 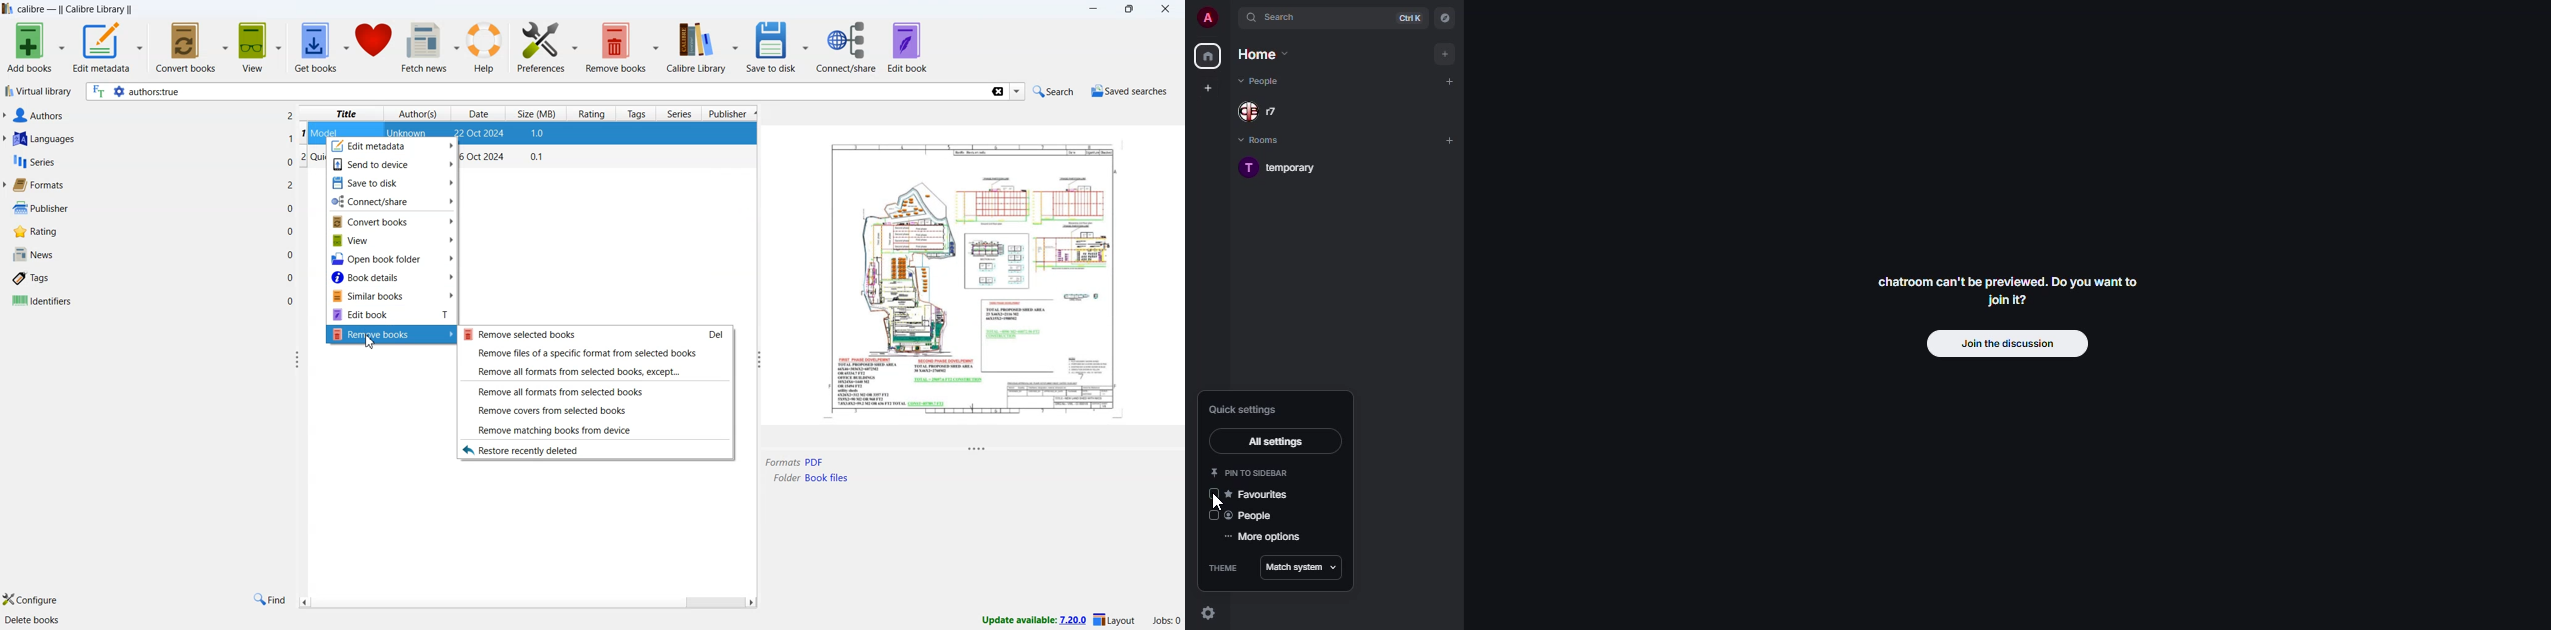 What do you see at coordinates (392, 315) in the screenshot?
I see `Edit books` at bounding box center [392, 315].